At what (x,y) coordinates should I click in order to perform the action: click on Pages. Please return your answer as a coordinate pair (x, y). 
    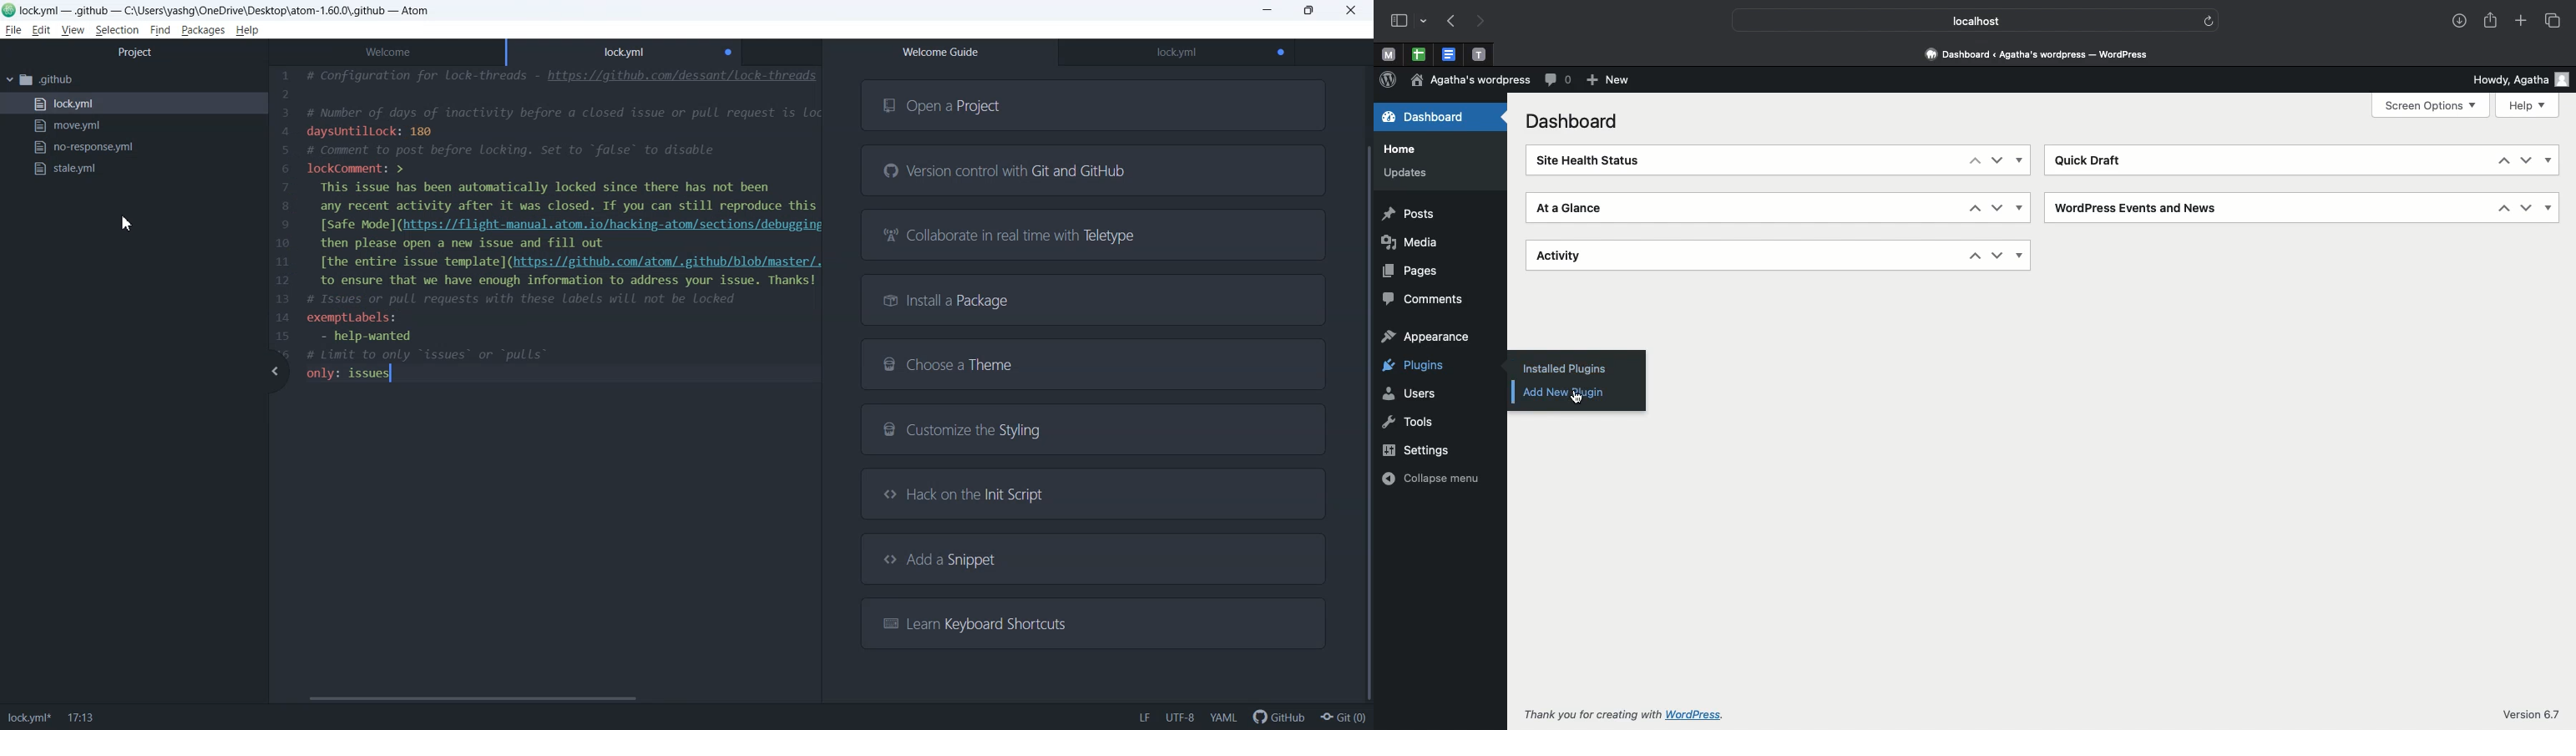
    Looking at the image, I should click on (1411, 271).